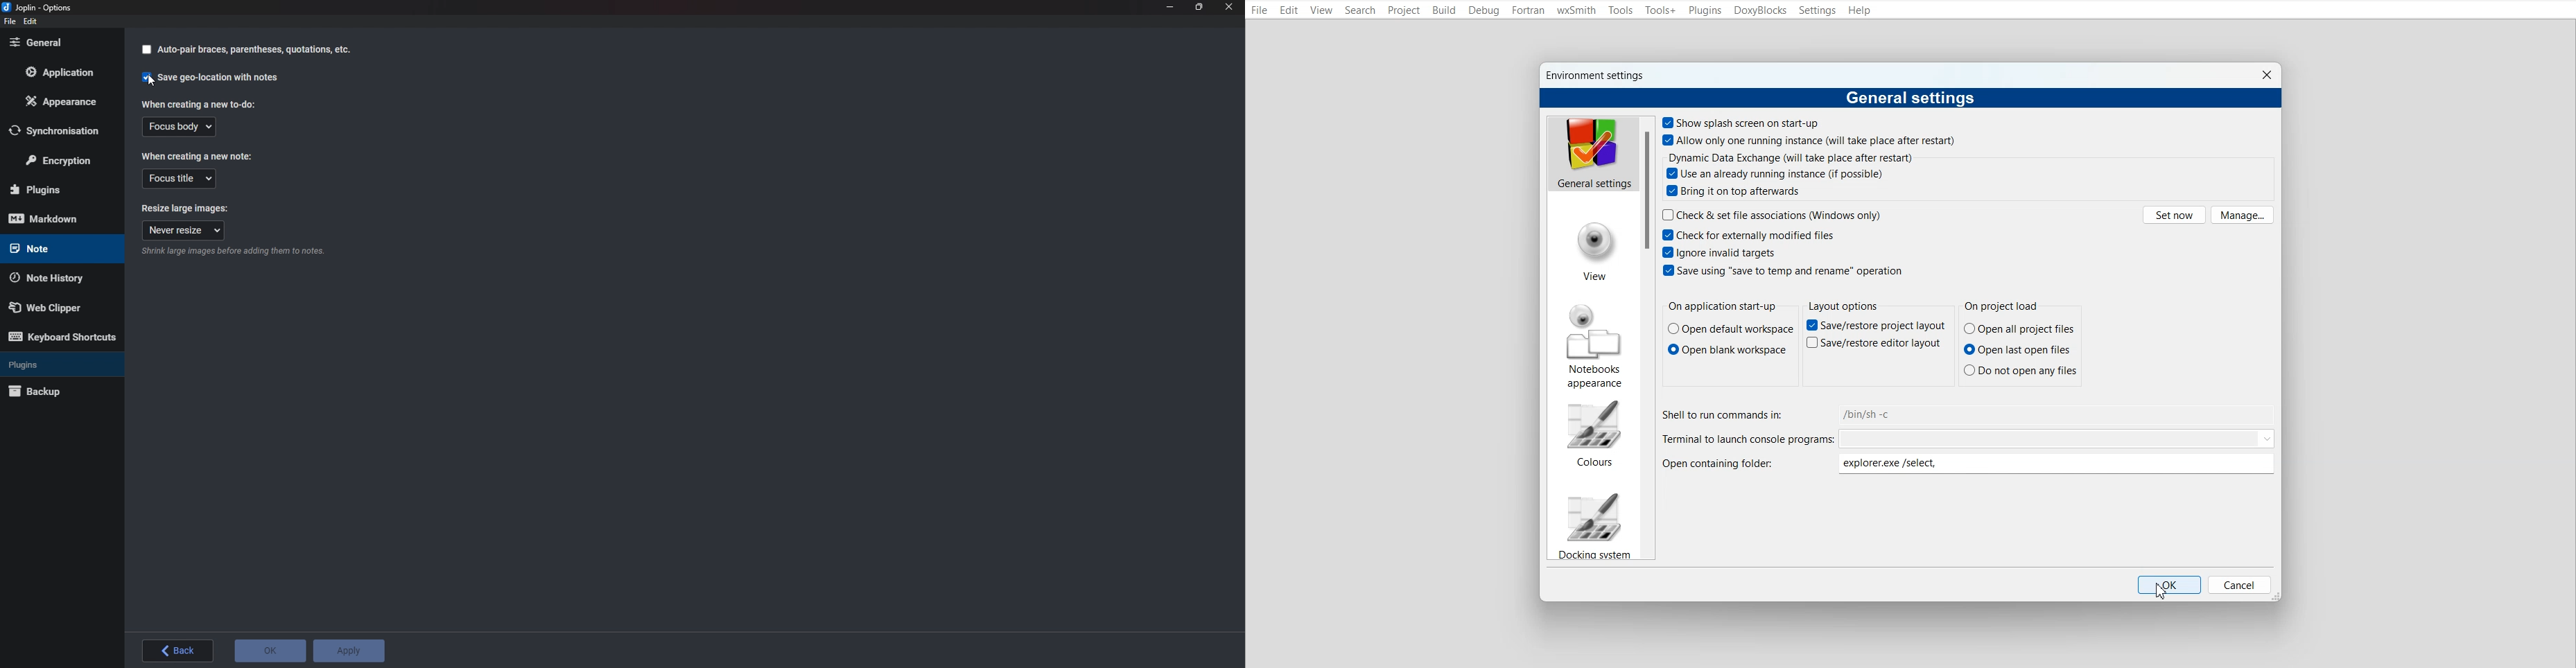 This screenshot has height=672, width=2576. What do you see at coordinates (1791, 157) in the screenshot?
I see `Text ` at bounding box center [1791, 157].